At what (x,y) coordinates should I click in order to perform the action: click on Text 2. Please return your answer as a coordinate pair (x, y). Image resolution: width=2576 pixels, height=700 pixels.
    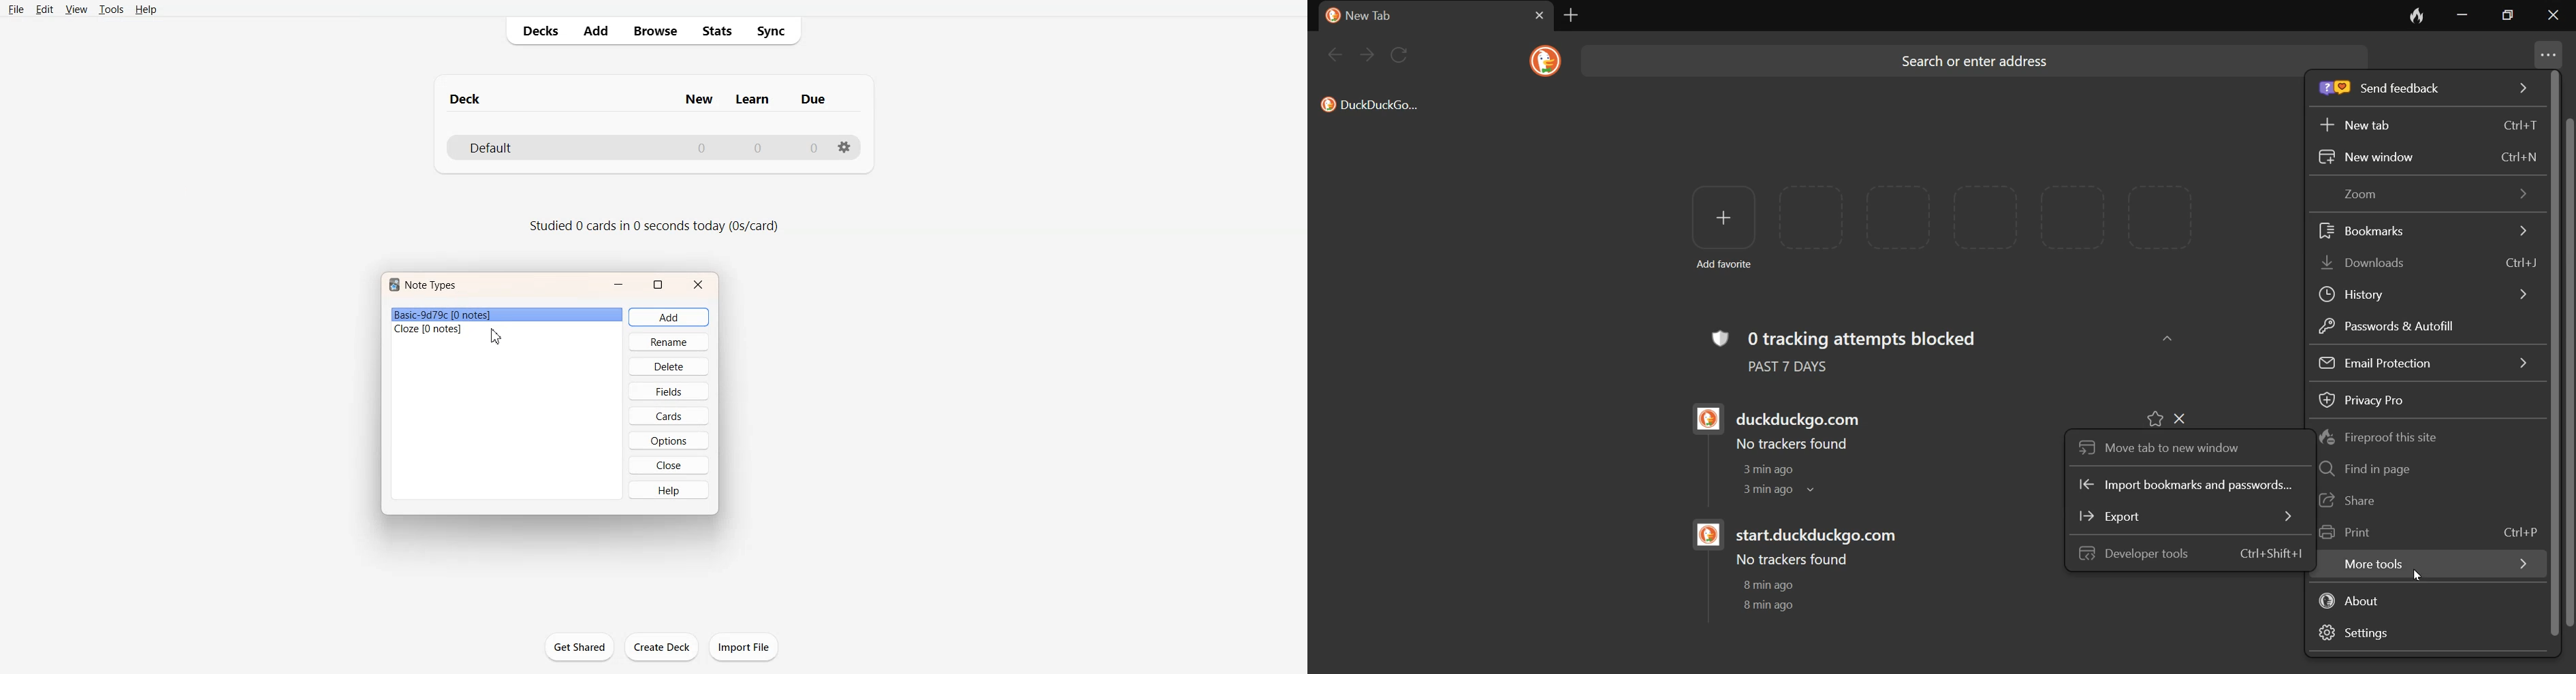
    Looking at the image, I should click on (654, 225).